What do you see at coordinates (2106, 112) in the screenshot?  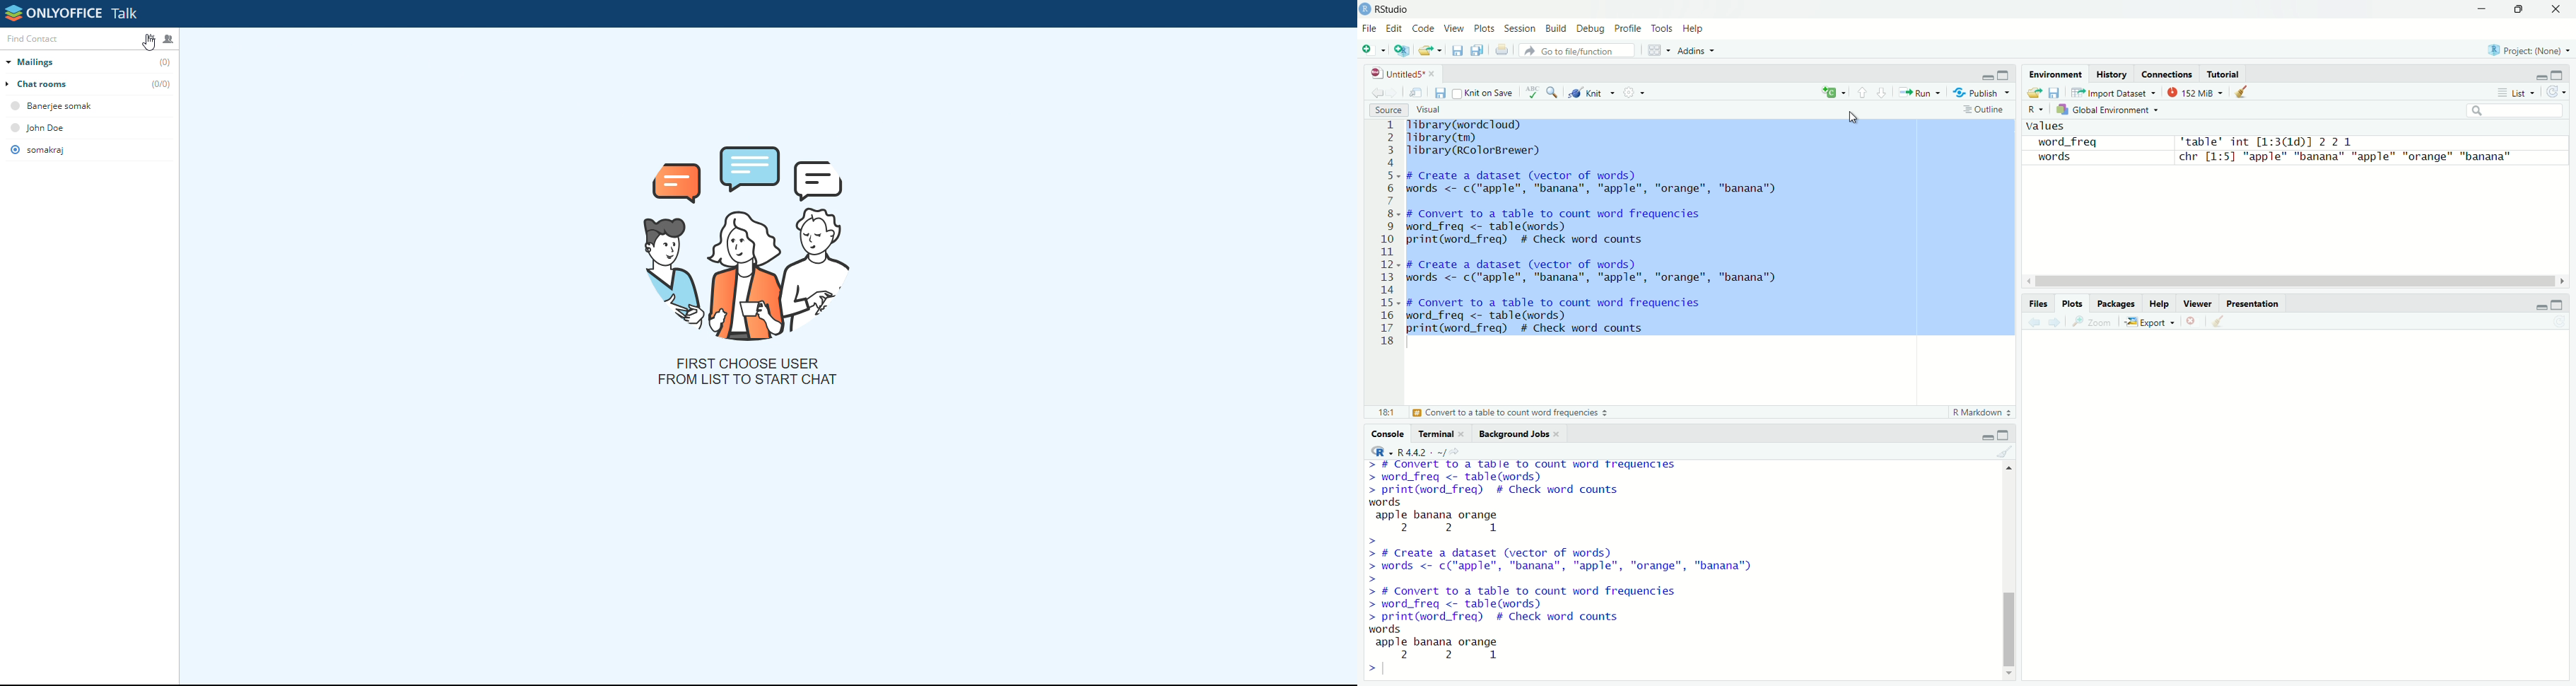 I see `Global Environment` at bounding box center [2106, 112].